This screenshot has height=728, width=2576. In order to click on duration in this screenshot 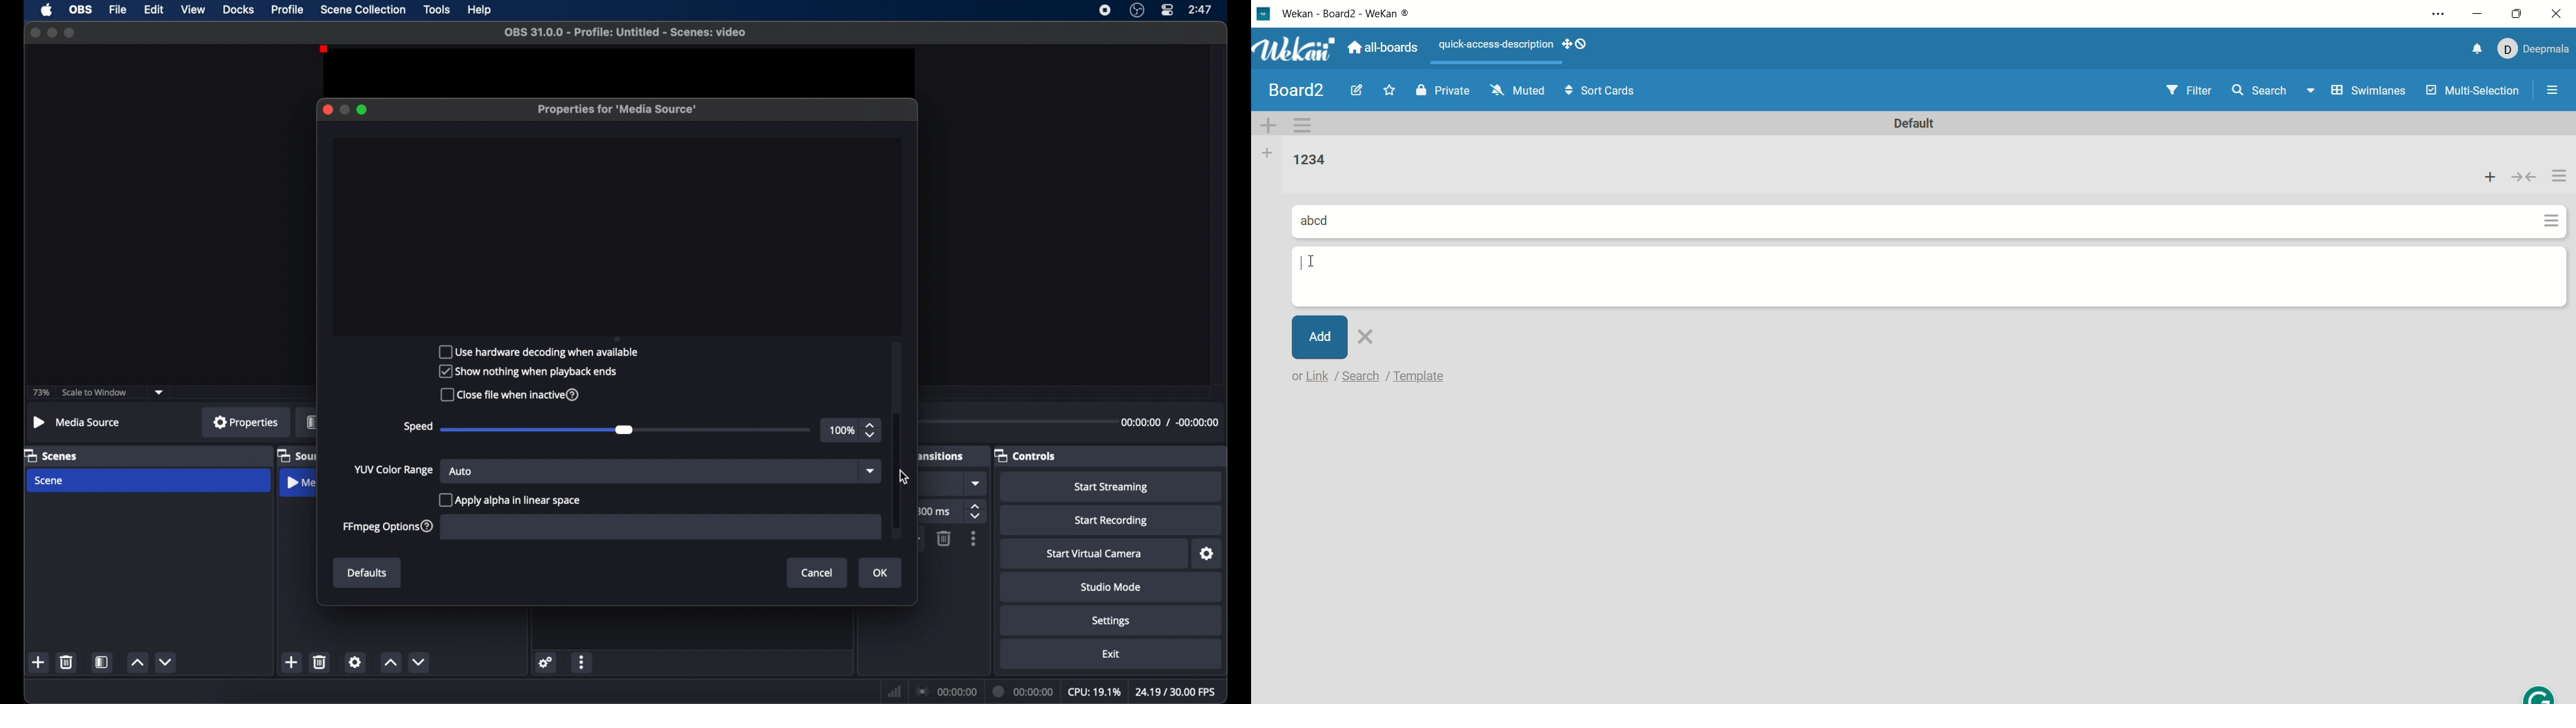, I will do `click(1024, 691)`.